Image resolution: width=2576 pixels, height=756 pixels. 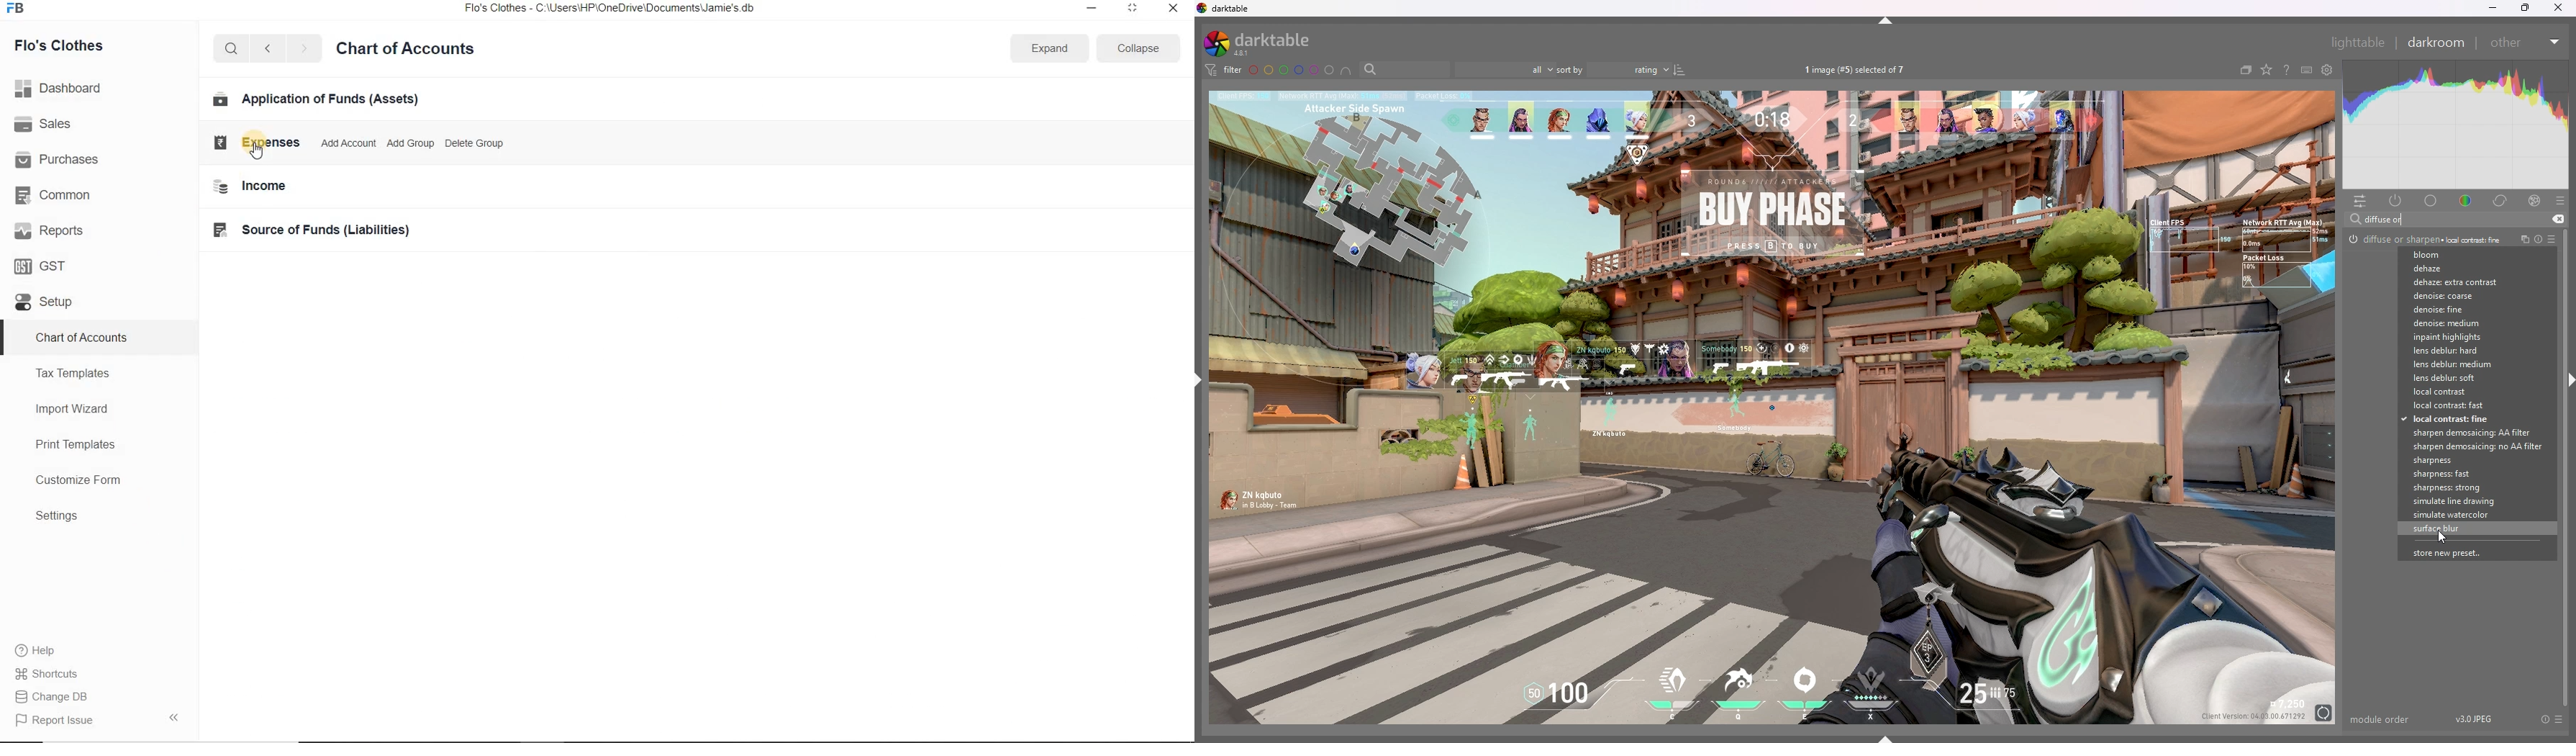 What do you see at coordinates (304, 50) in the screenshot?
I see `next` at bounding box center [304, 50].